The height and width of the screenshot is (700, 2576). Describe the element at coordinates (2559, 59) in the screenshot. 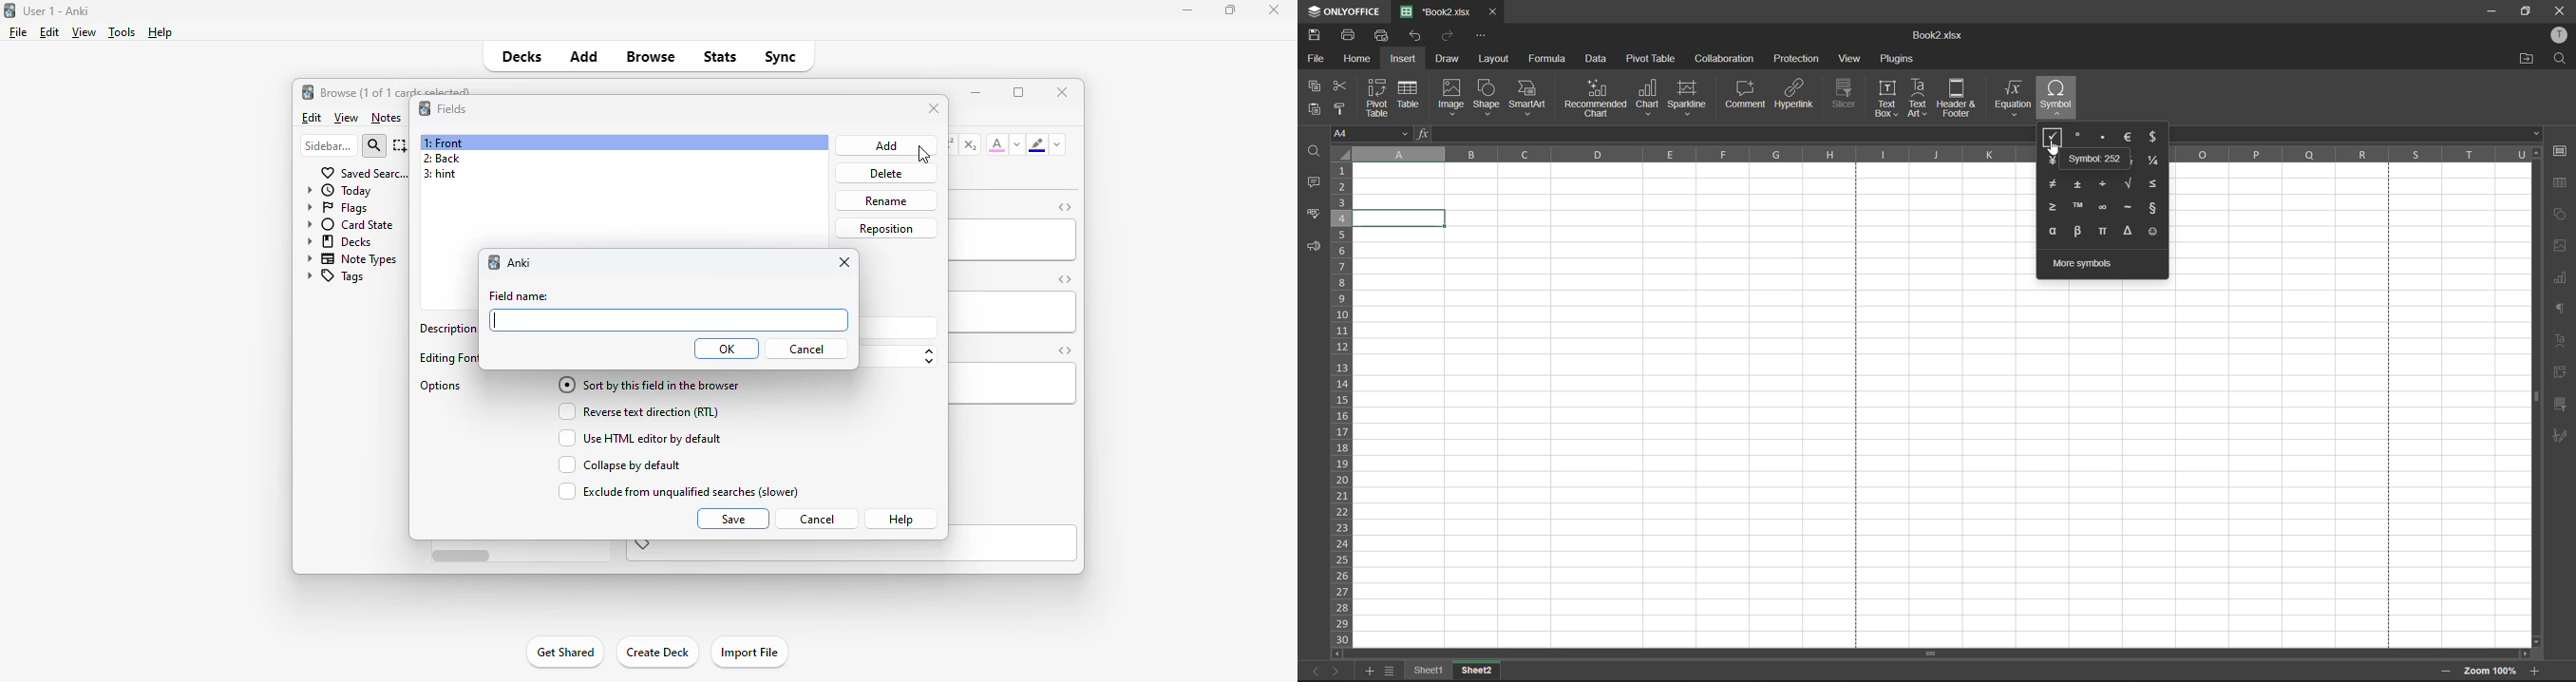

I see `find` at that location.